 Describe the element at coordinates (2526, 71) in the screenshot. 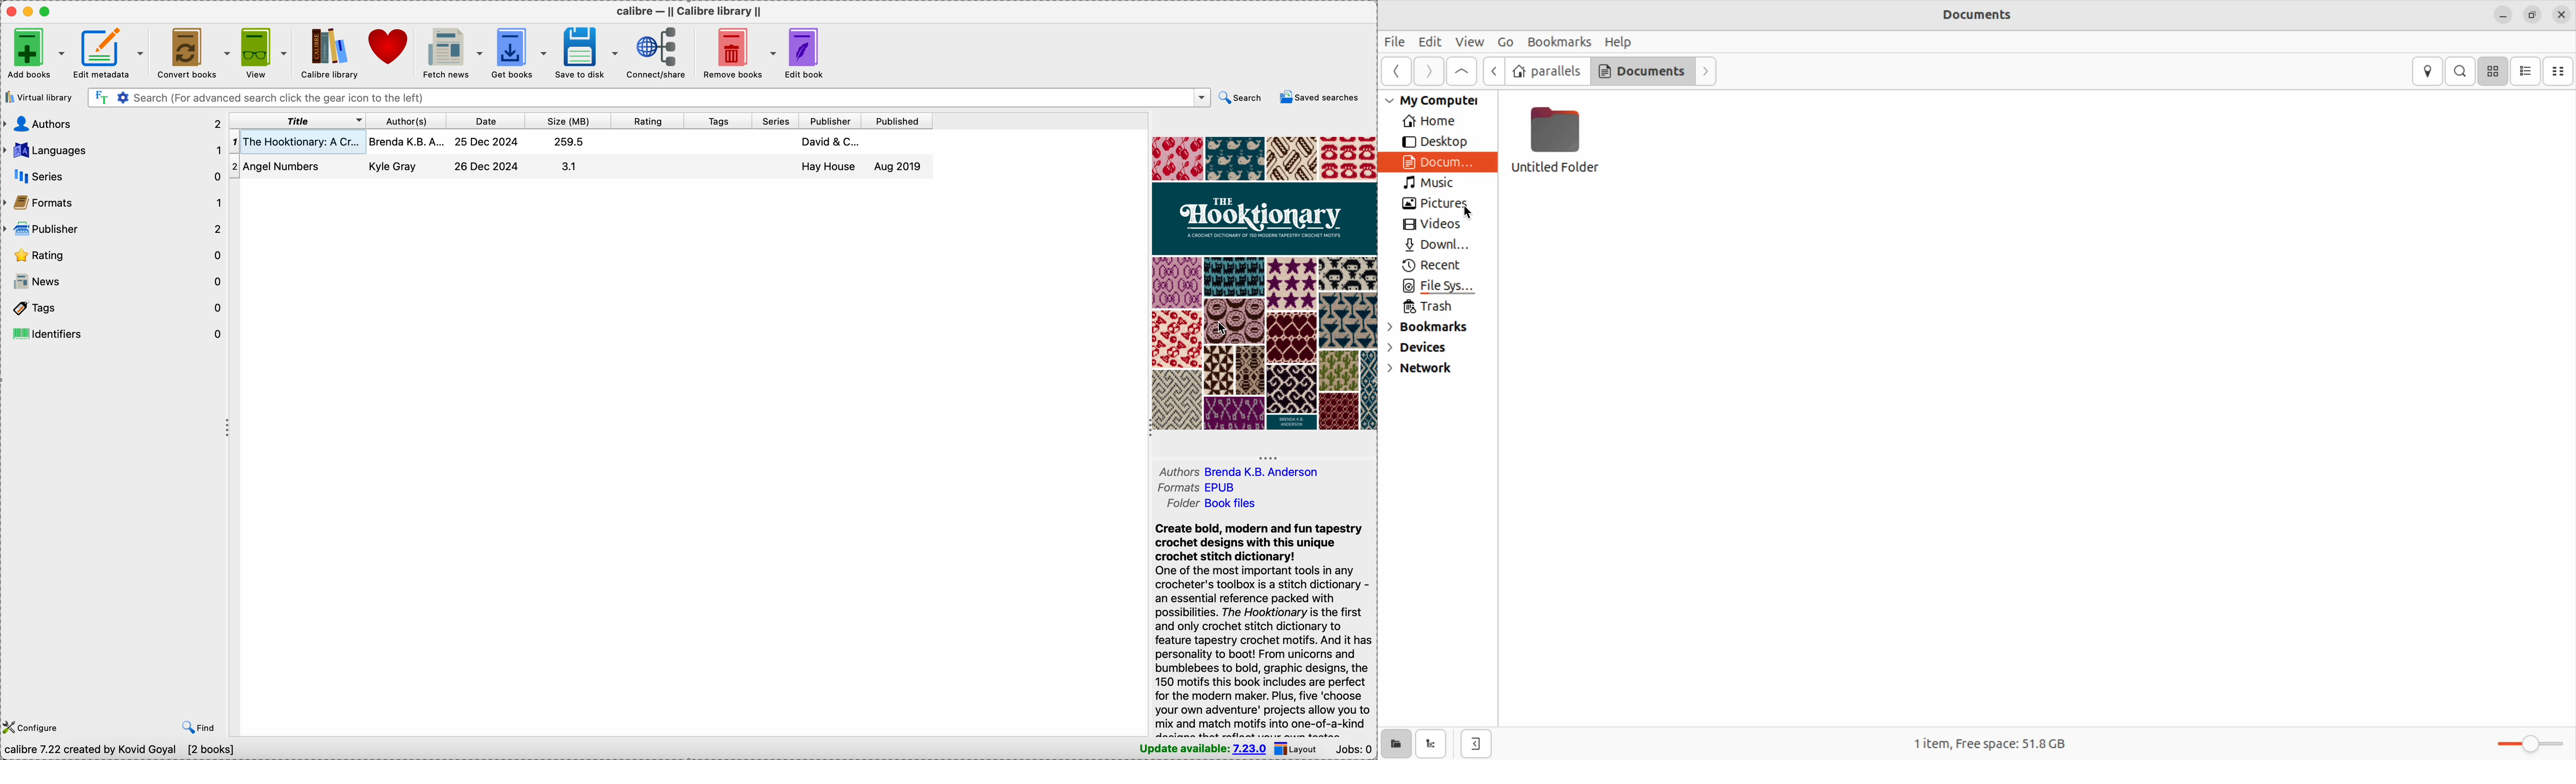

I see `list view` at that location.